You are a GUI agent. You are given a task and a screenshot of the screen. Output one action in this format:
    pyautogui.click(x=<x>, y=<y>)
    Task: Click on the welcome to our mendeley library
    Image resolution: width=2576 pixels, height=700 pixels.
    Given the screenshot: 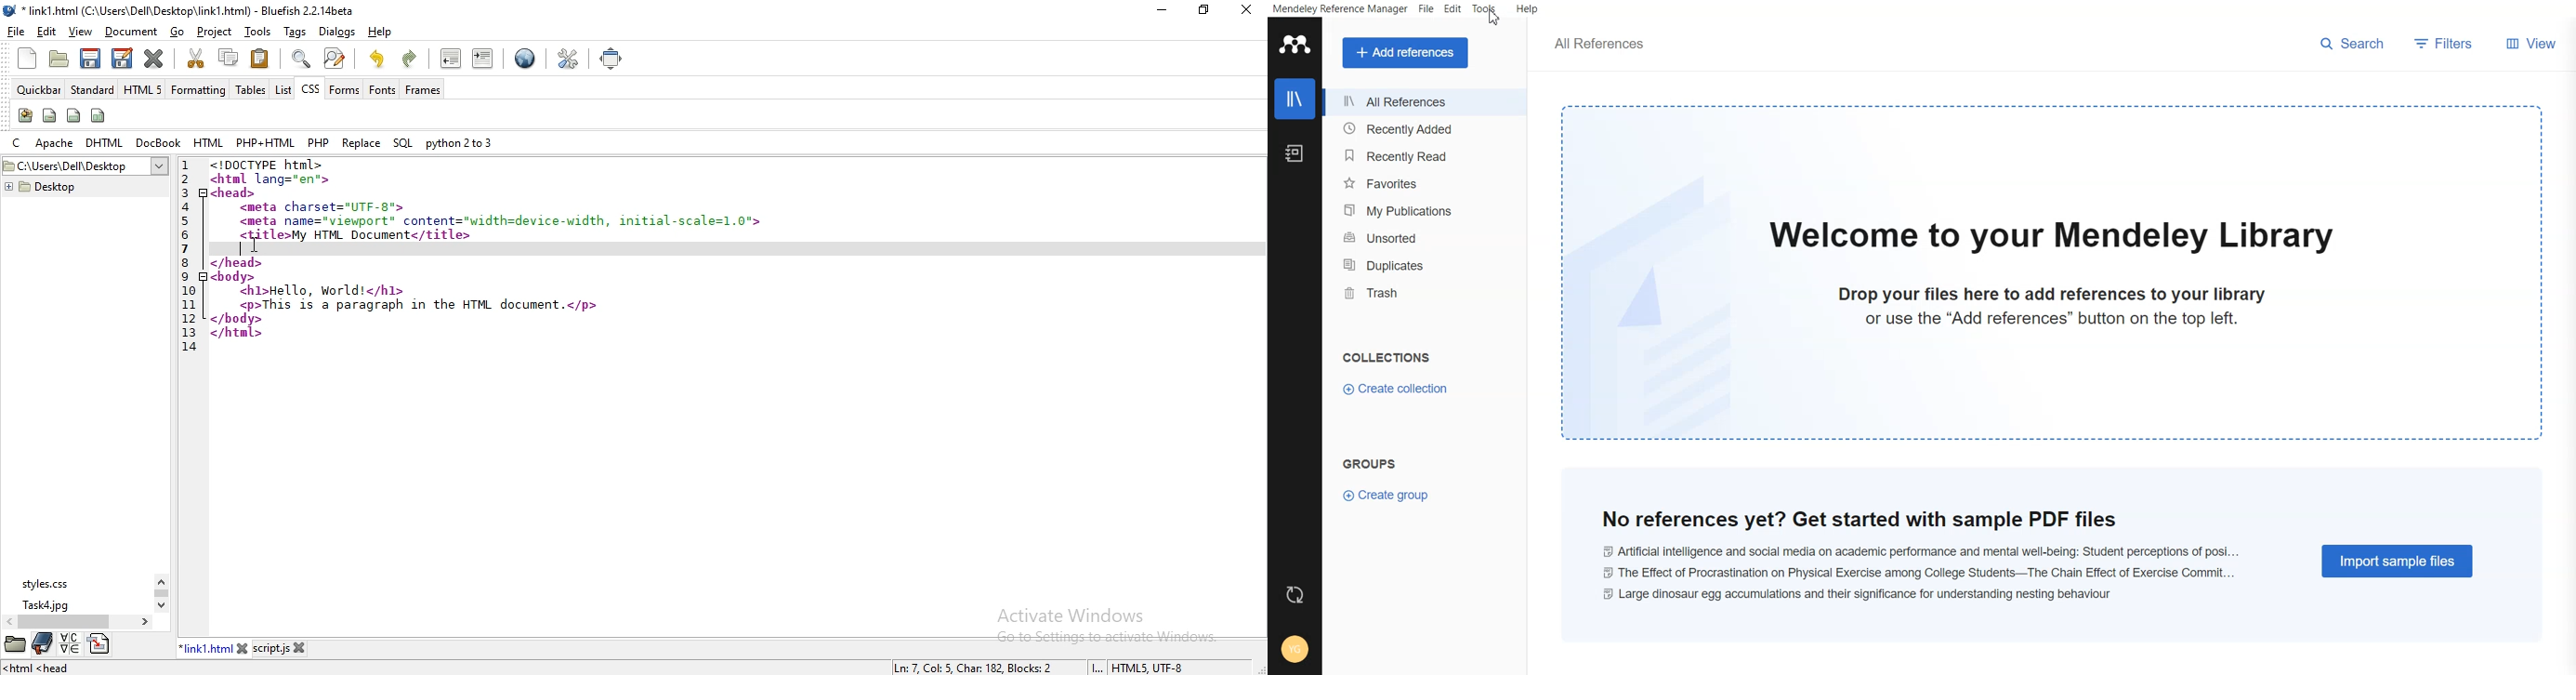 What is the action you would take?
    pyautogui.click(x=2053, y=237)
    